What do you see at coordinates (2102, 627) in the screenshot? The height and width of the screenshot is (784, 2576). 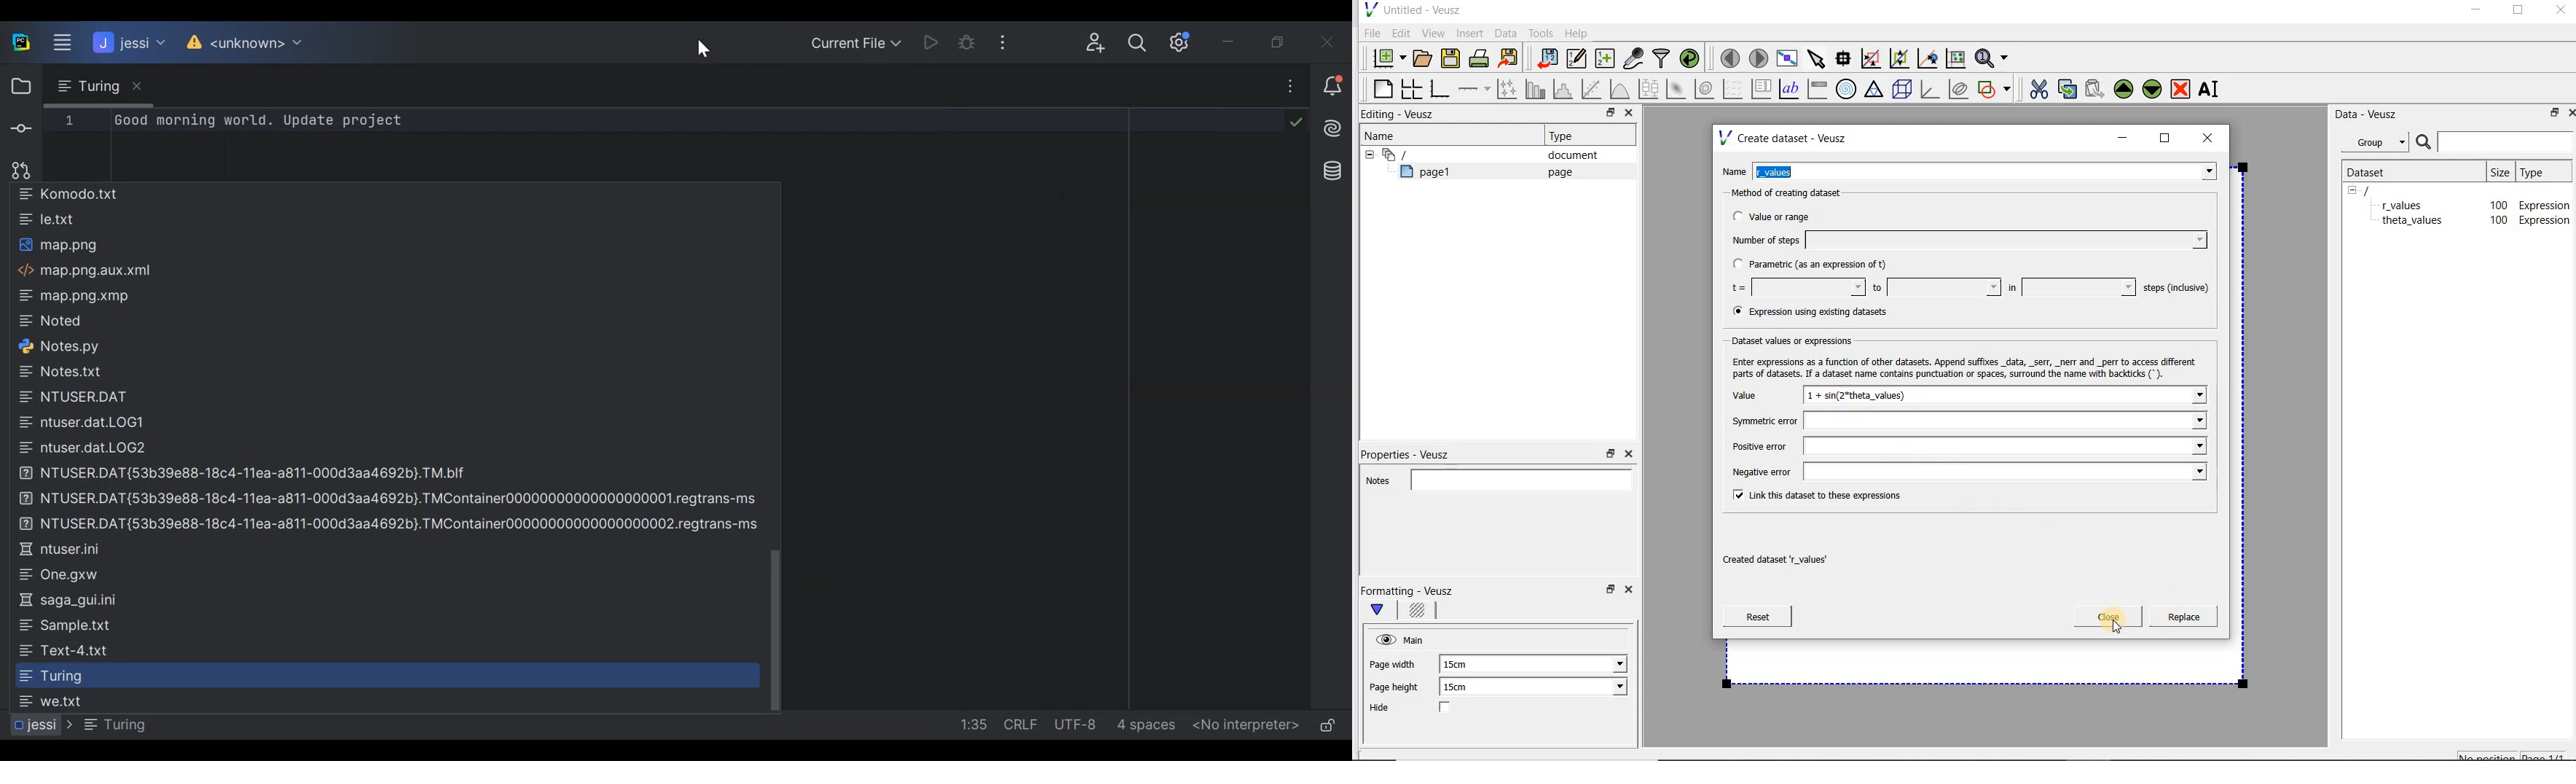 I see `Cursor` at bounding box center [2102, 627].